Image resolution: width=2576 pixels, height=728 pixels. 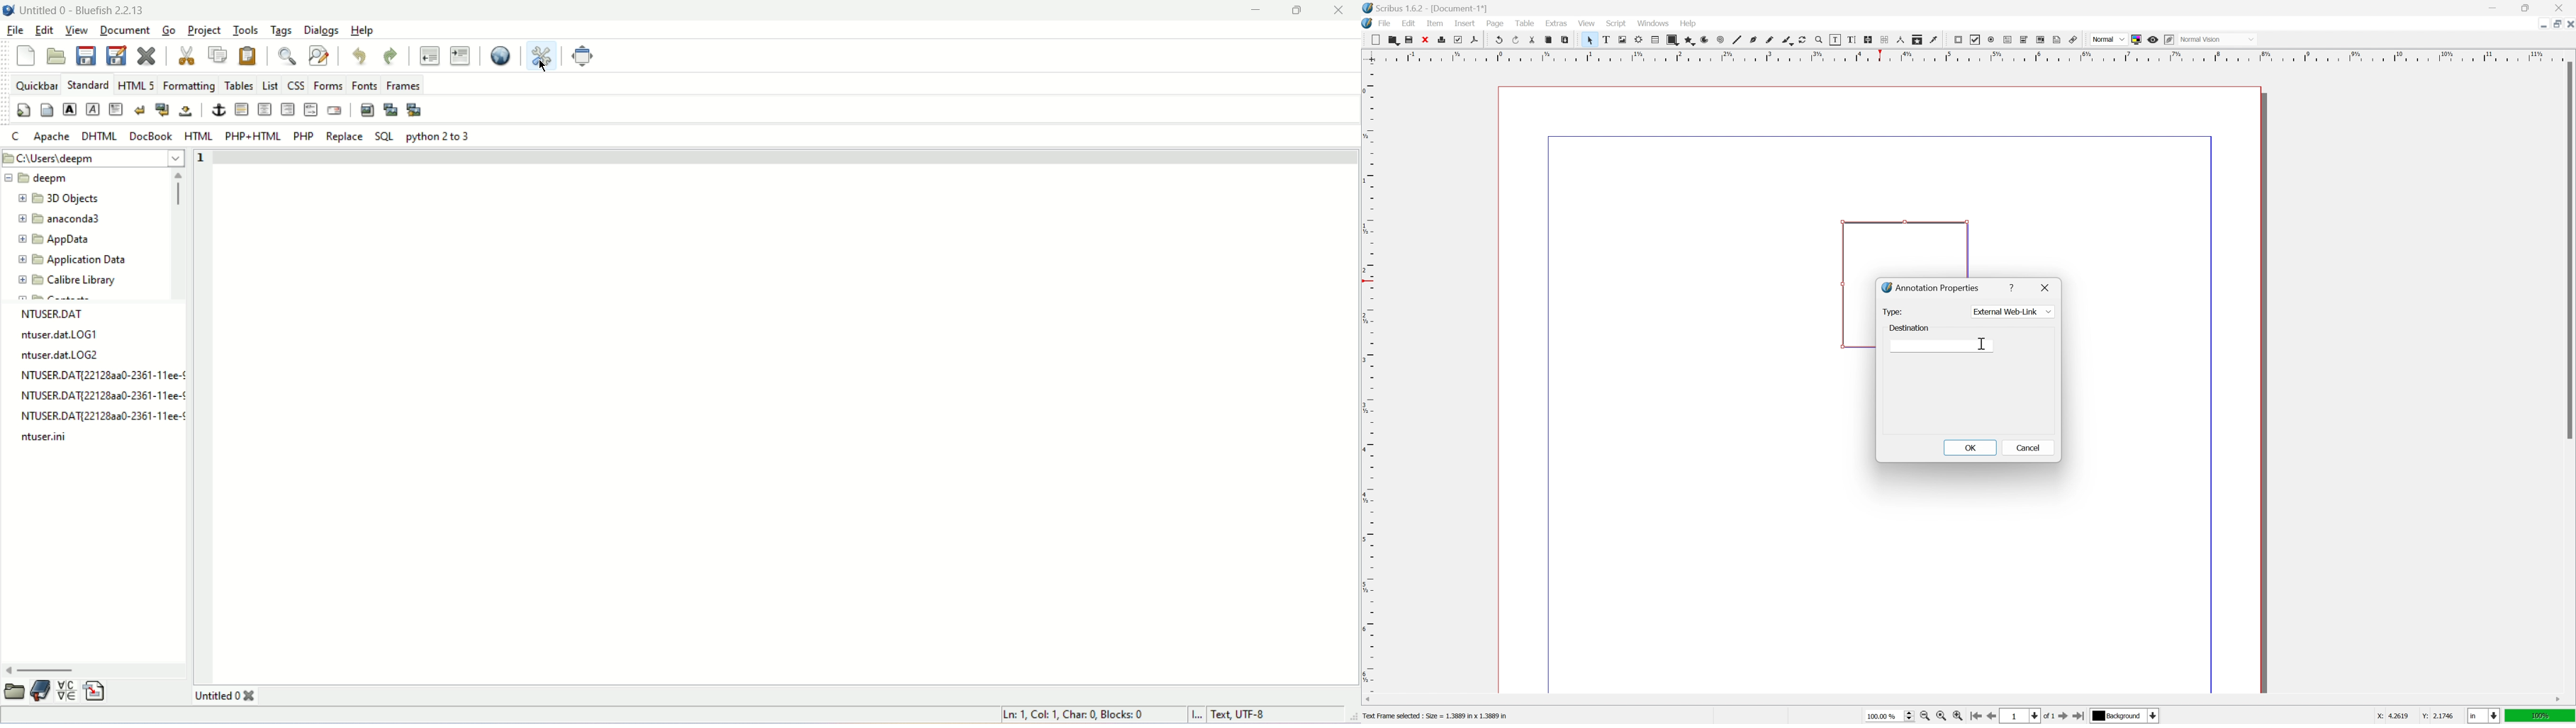 I want to click on select current page, so click(x=2028, y=717).